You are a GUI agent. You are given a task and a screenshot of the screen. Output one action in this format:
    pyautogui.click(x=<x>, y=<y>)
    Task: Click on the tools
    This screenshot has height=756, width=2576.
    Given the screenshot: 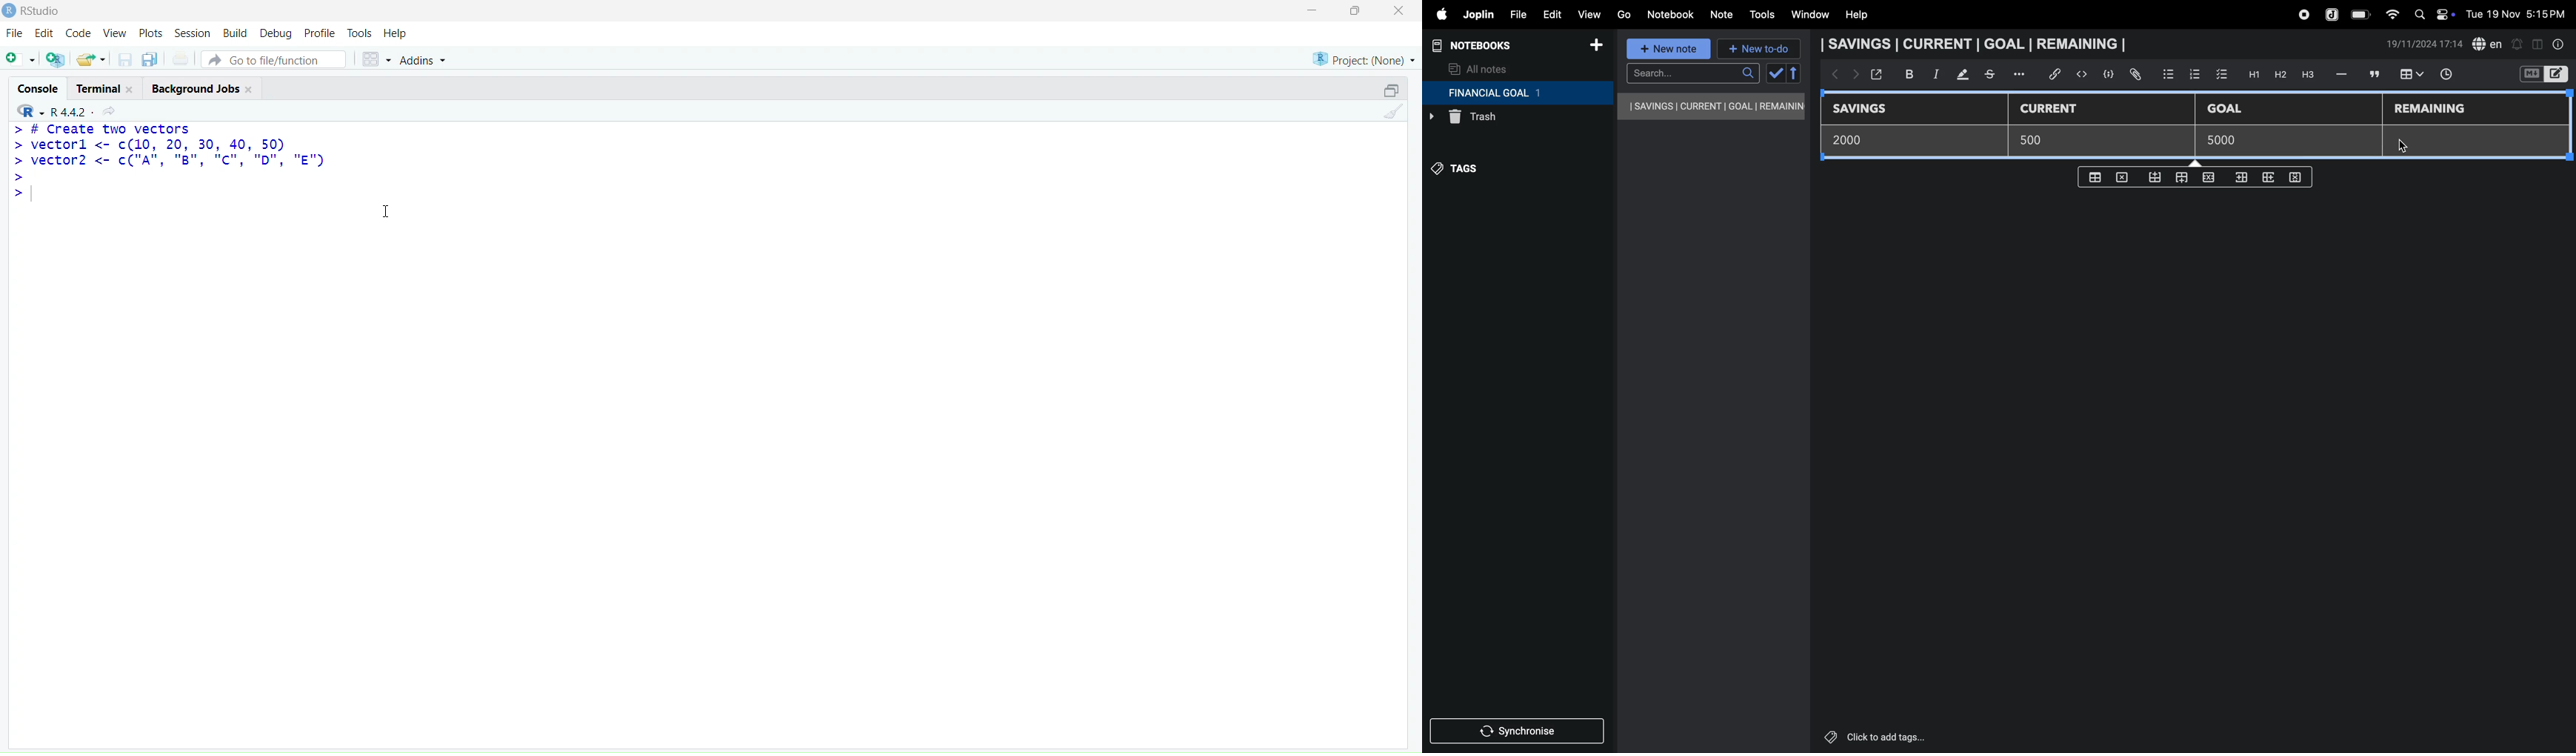 What is the action you would take?
    pyautogui.click(x=1761, y=15)
    